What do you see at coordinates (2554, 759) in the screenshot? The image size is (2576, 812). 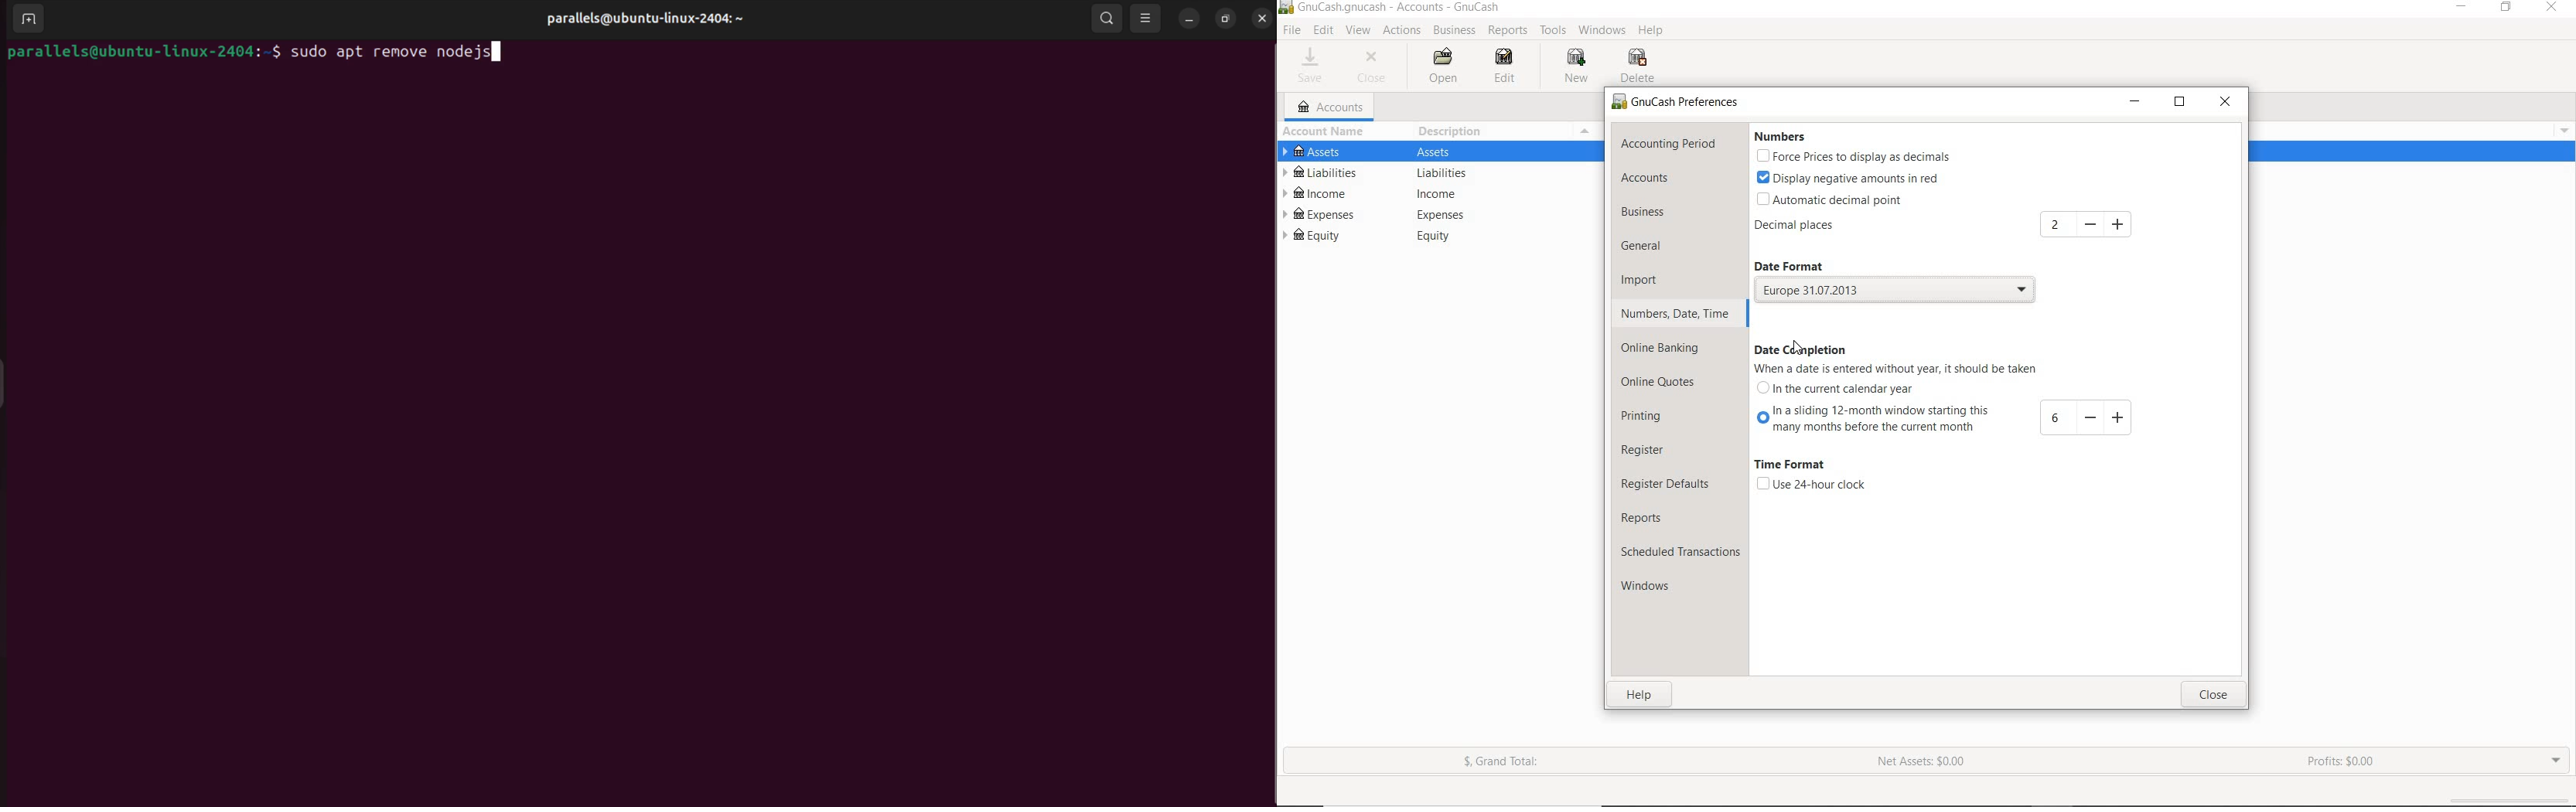 I see `EXPAND` at bounding box center [2554, 759].